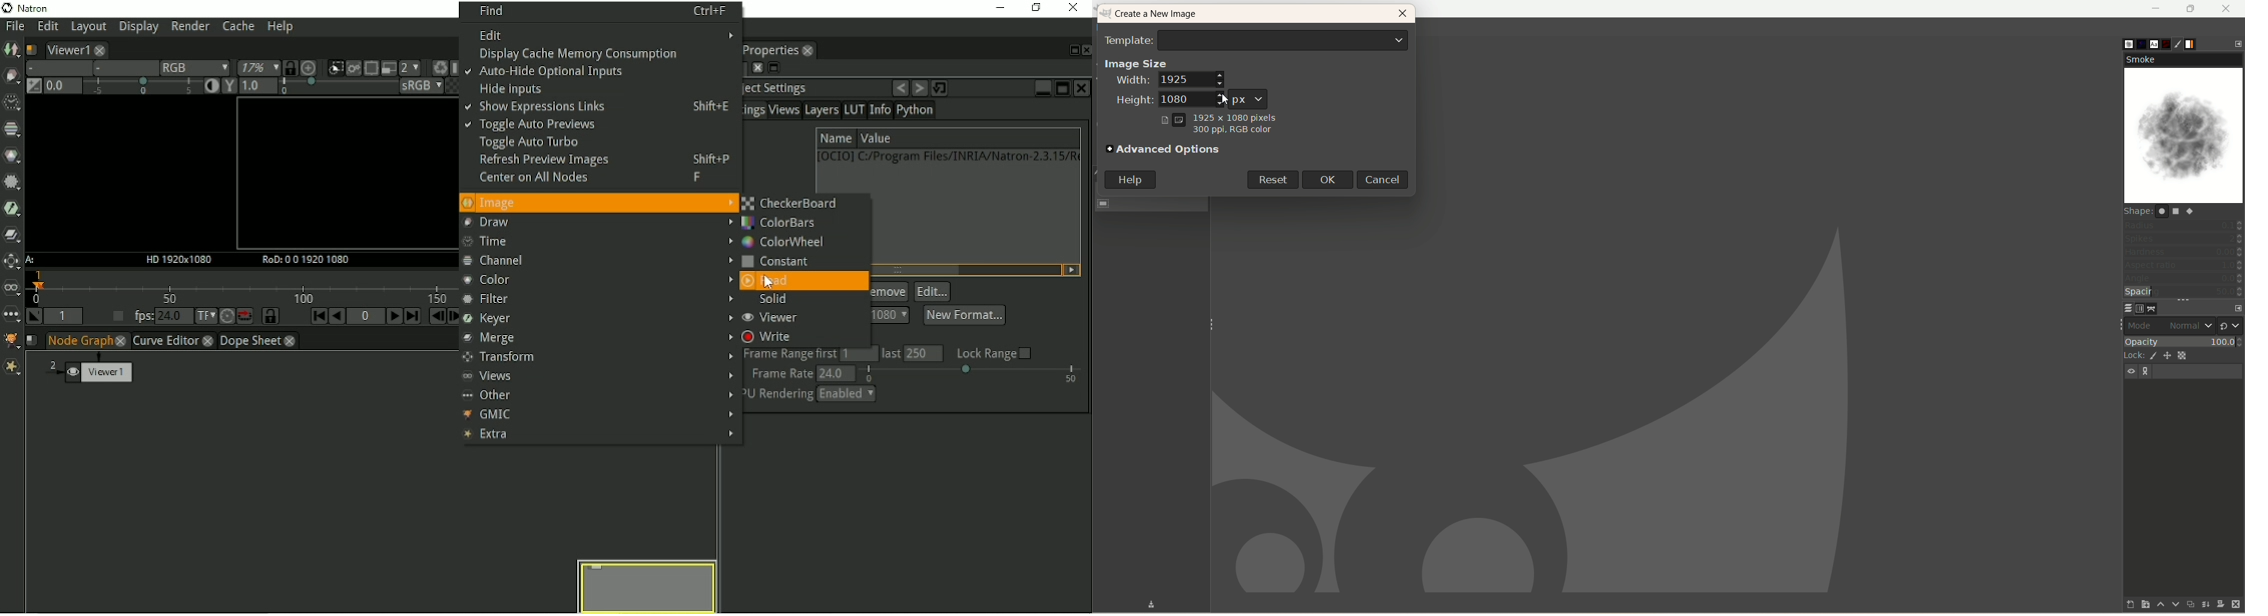 The width and height of the screenshot is (2268, 616). Describe the element at coordinates (2183, 279) in the screenshot. I see `angle` at that location.